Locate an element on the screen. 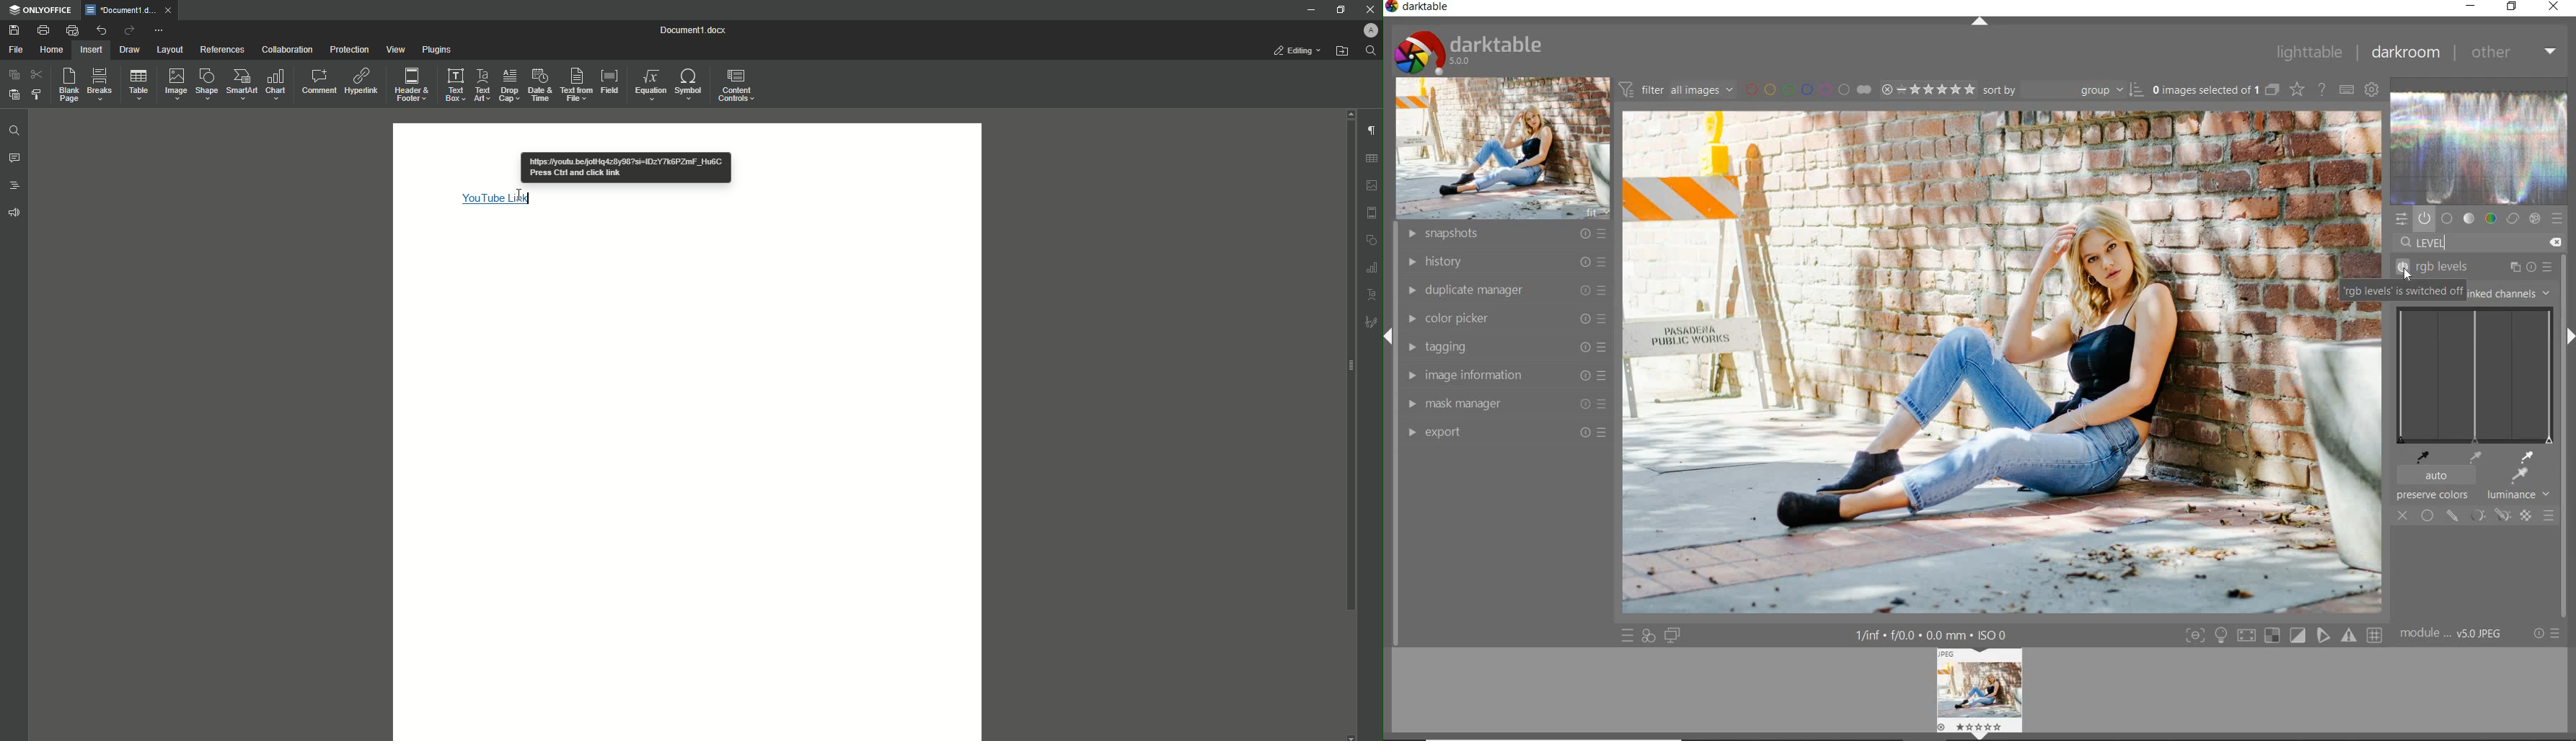 This screenshot has width=2576, height=756. Draw is located at coordinates (131, 49).